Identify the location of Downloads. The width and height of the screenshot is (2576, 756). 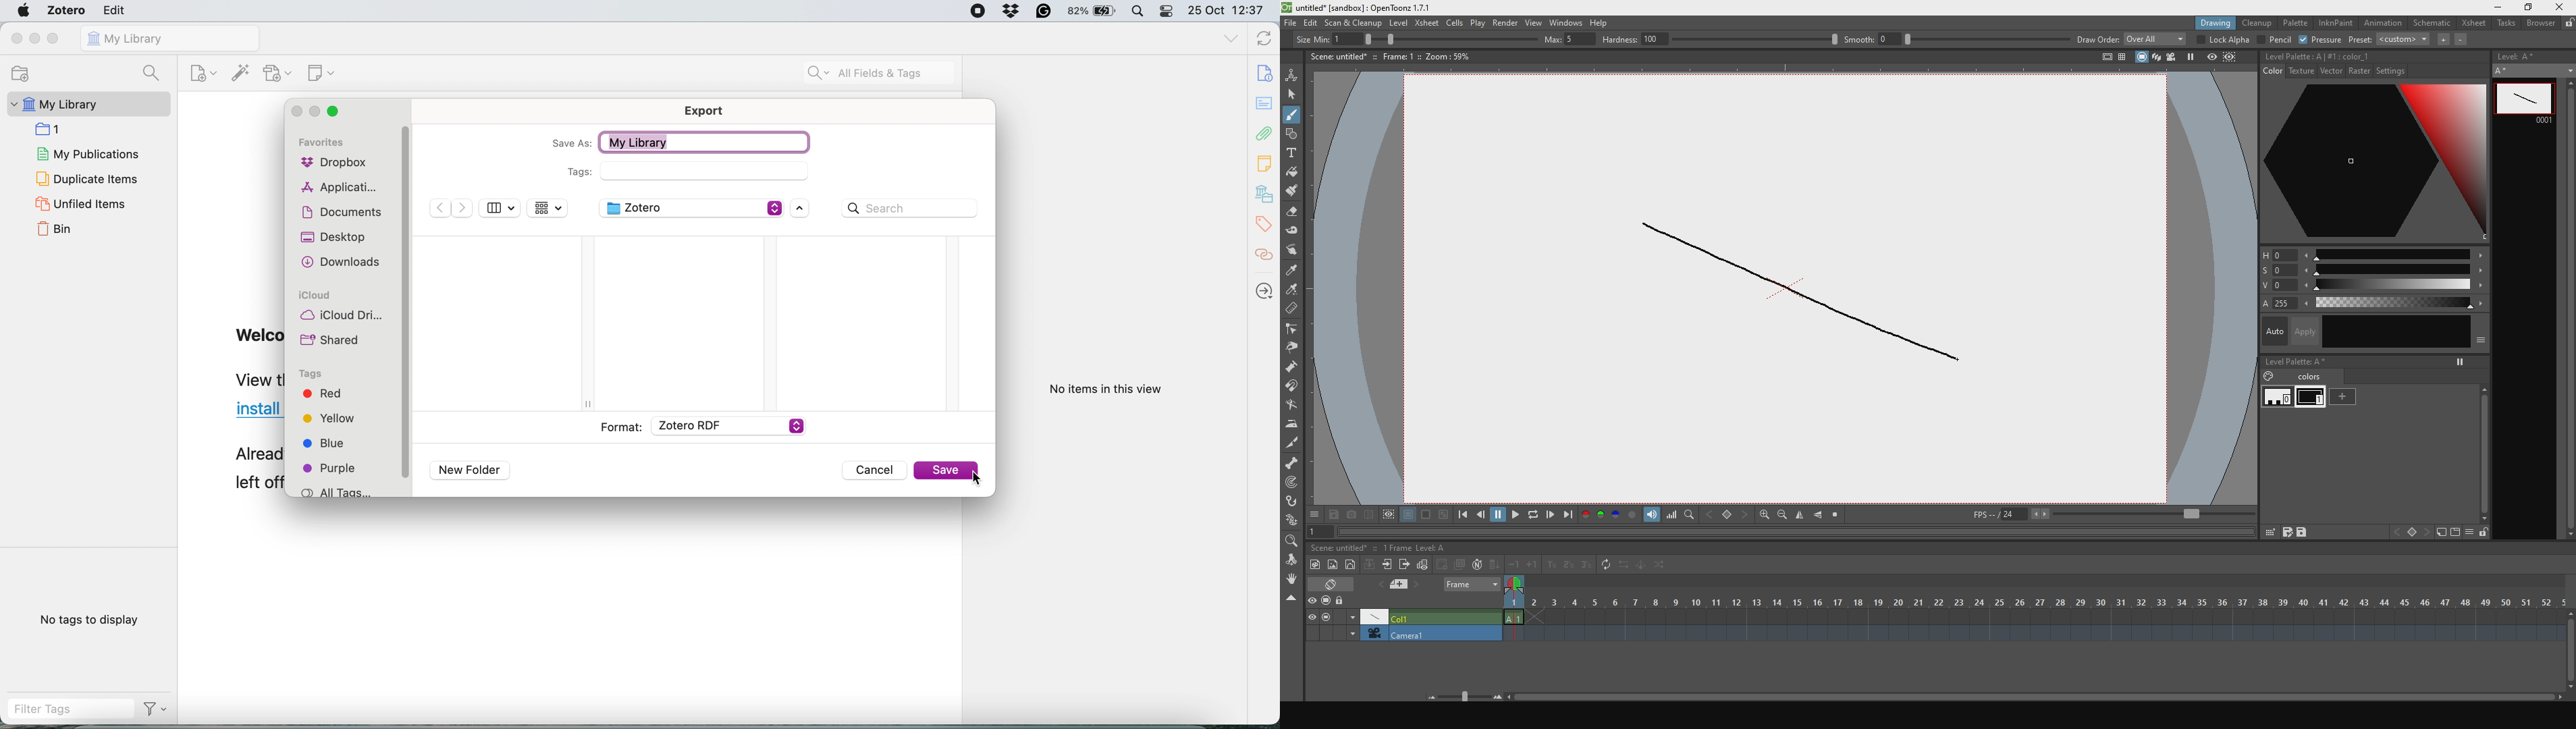
(344, 262).